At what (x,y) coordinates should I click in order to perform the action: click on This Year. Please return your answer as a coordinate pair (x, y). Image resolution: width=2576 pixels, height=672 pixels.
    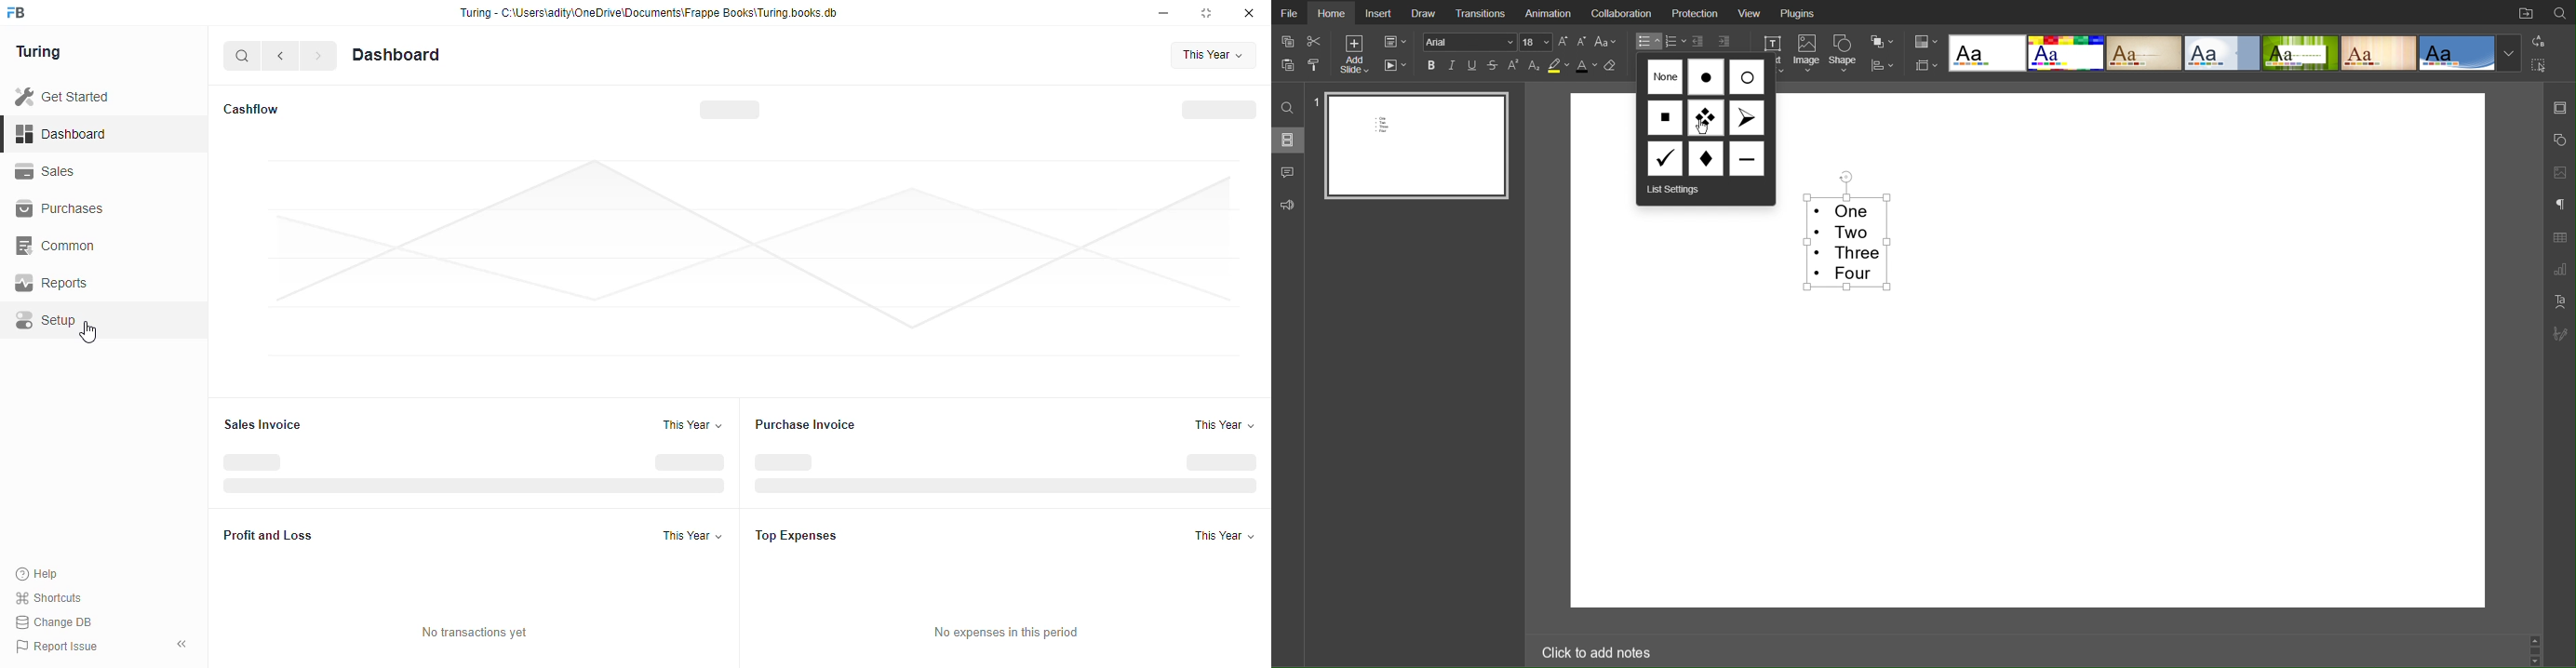
    Looking at the image, I should click on (1213, 55).